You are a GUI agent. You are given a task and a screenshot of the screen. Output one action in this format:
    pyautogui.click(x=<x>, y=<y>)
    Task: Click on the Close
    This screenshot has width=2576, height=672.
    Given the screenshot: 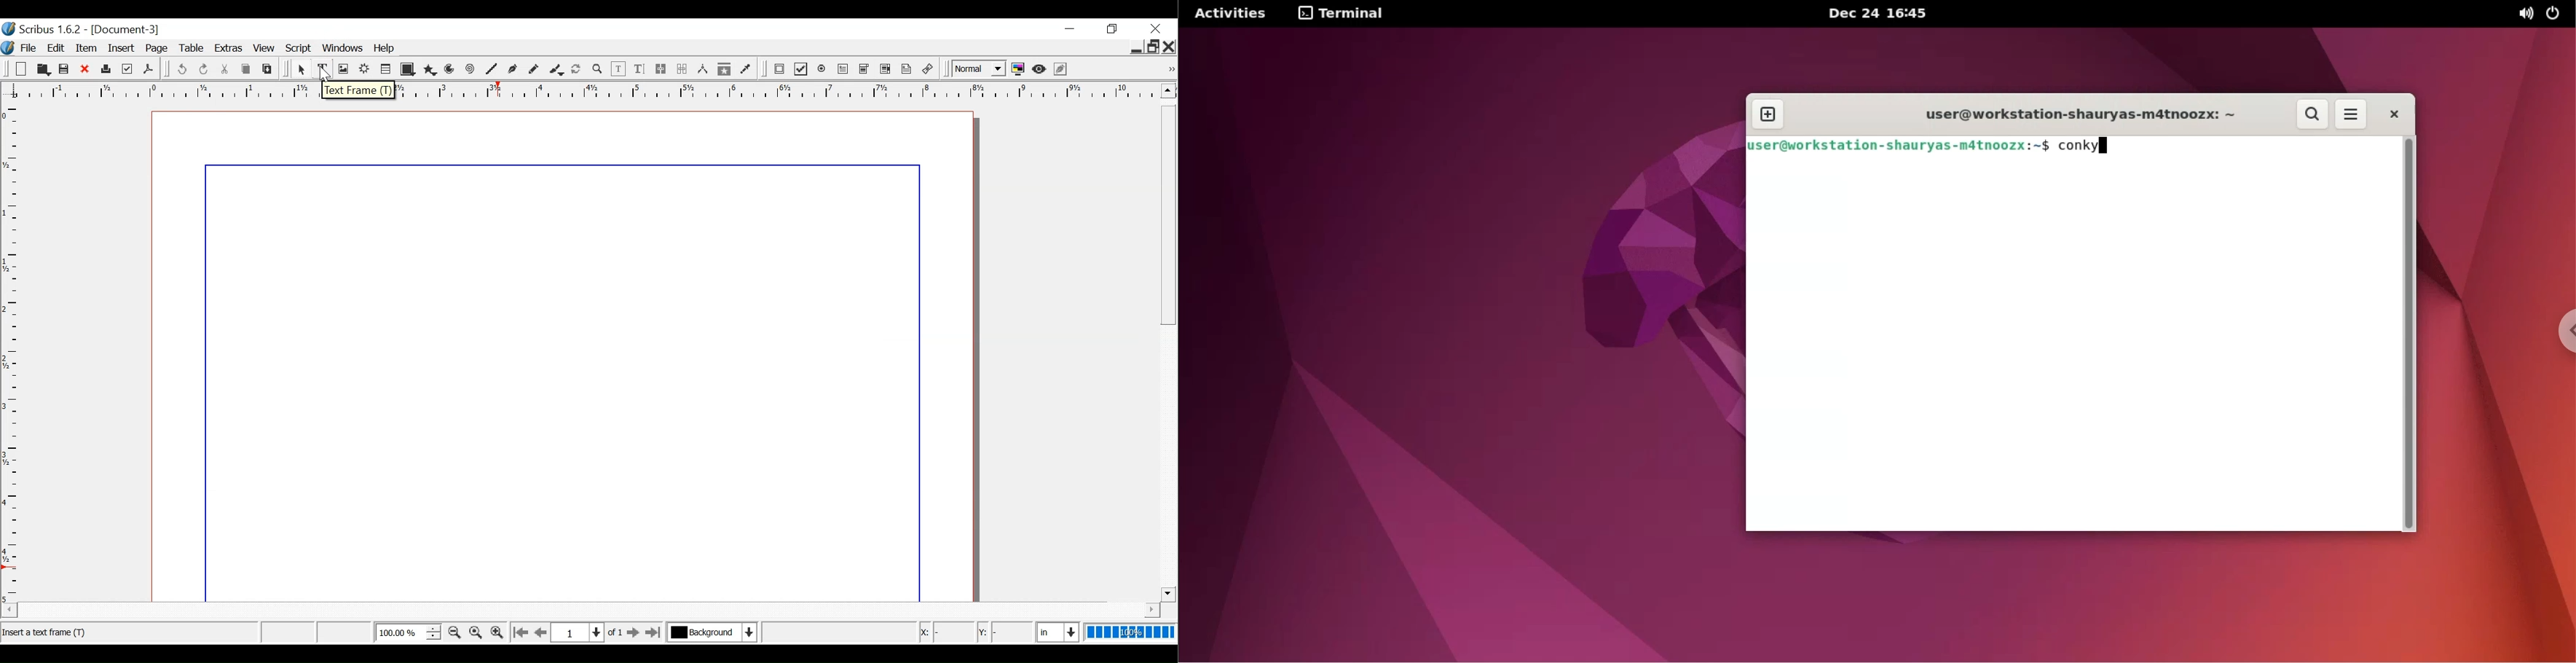 What is the action you would take?
    pyautogui.click(x=86, y=69)
    